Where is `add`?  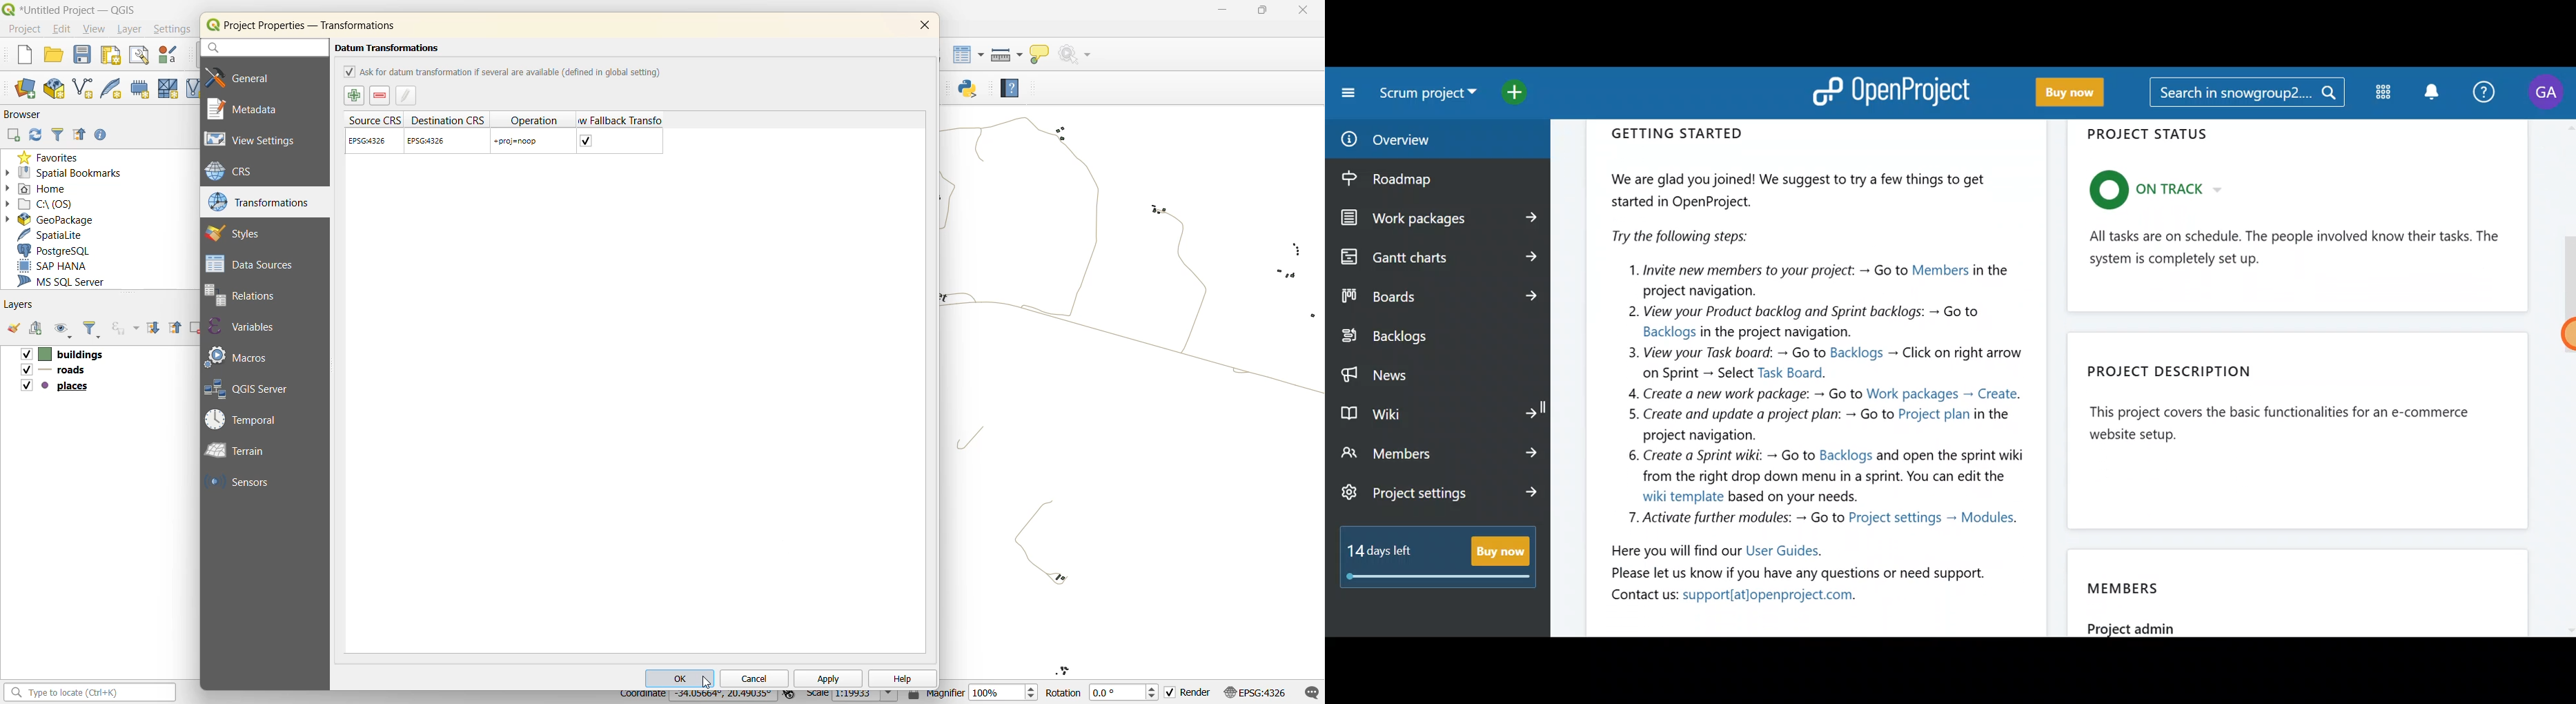 add is located at coordinates (12, 136).